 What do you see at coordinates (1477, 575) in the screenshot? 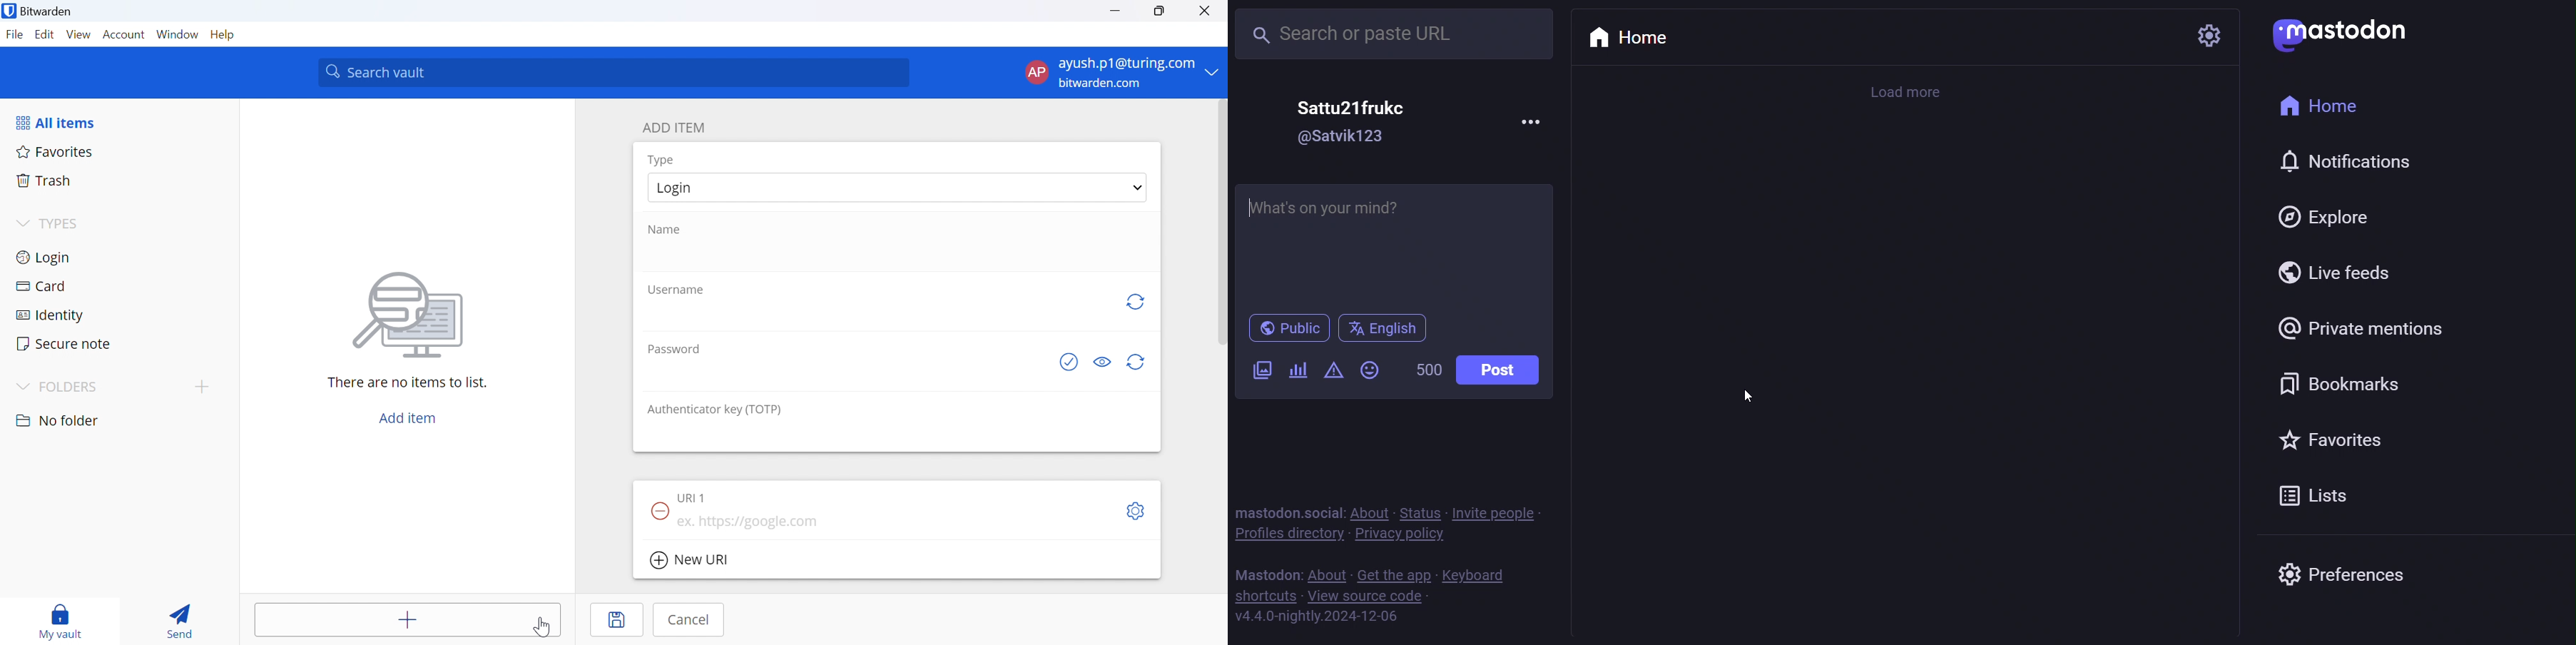
I see `keyboard` at bounding box center [1477, 575].